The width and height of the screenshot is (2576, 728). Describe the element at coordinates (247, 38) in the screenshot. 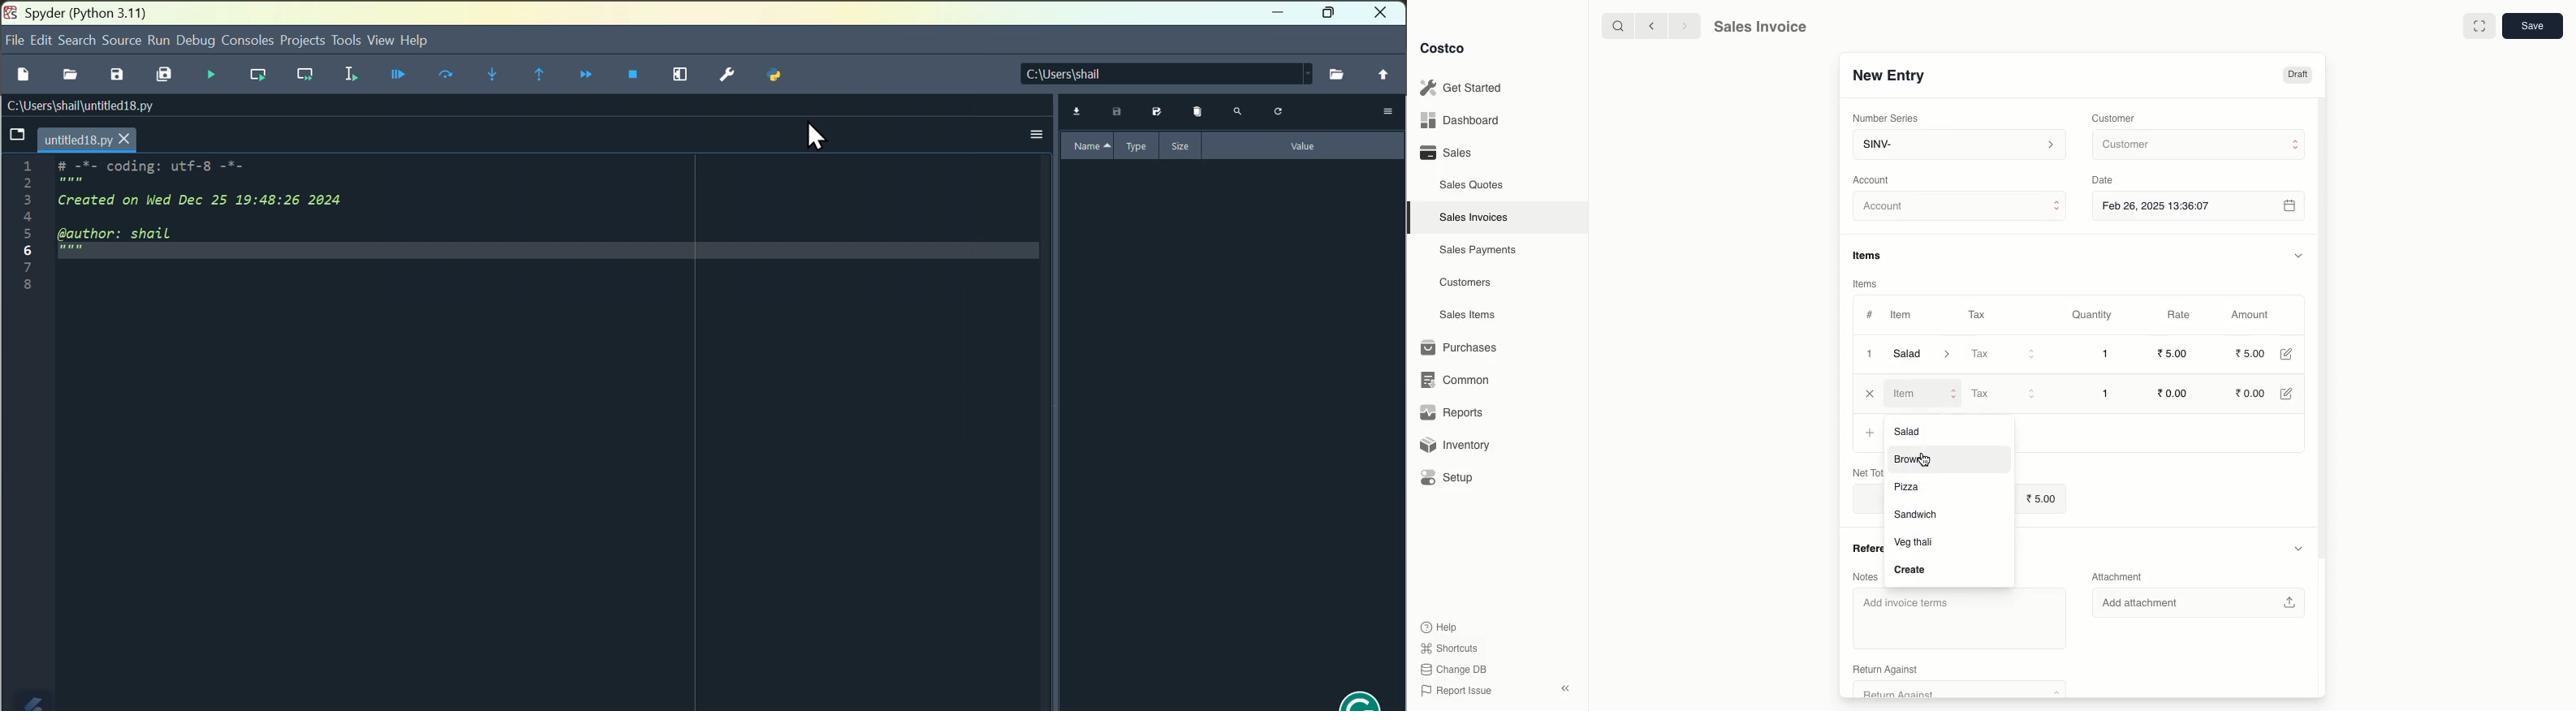

I see `Console` at that location.